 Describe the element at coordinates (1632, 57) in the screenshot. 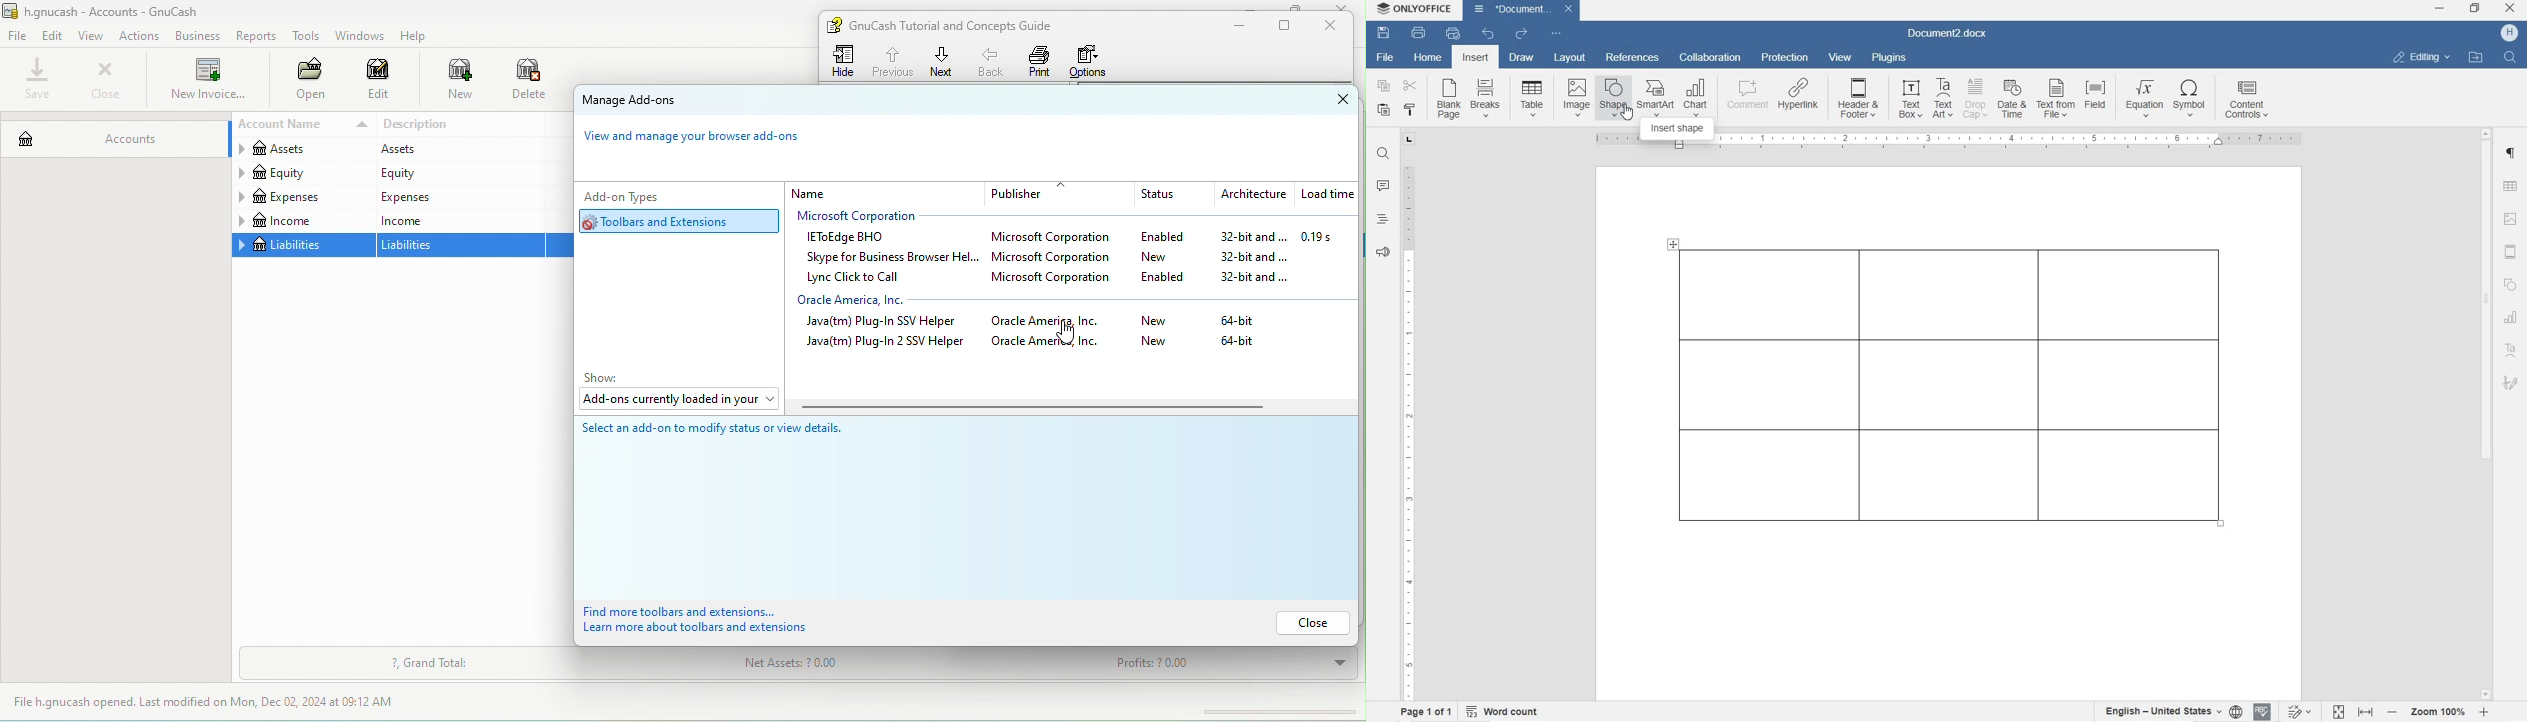

I see `references` at that location.